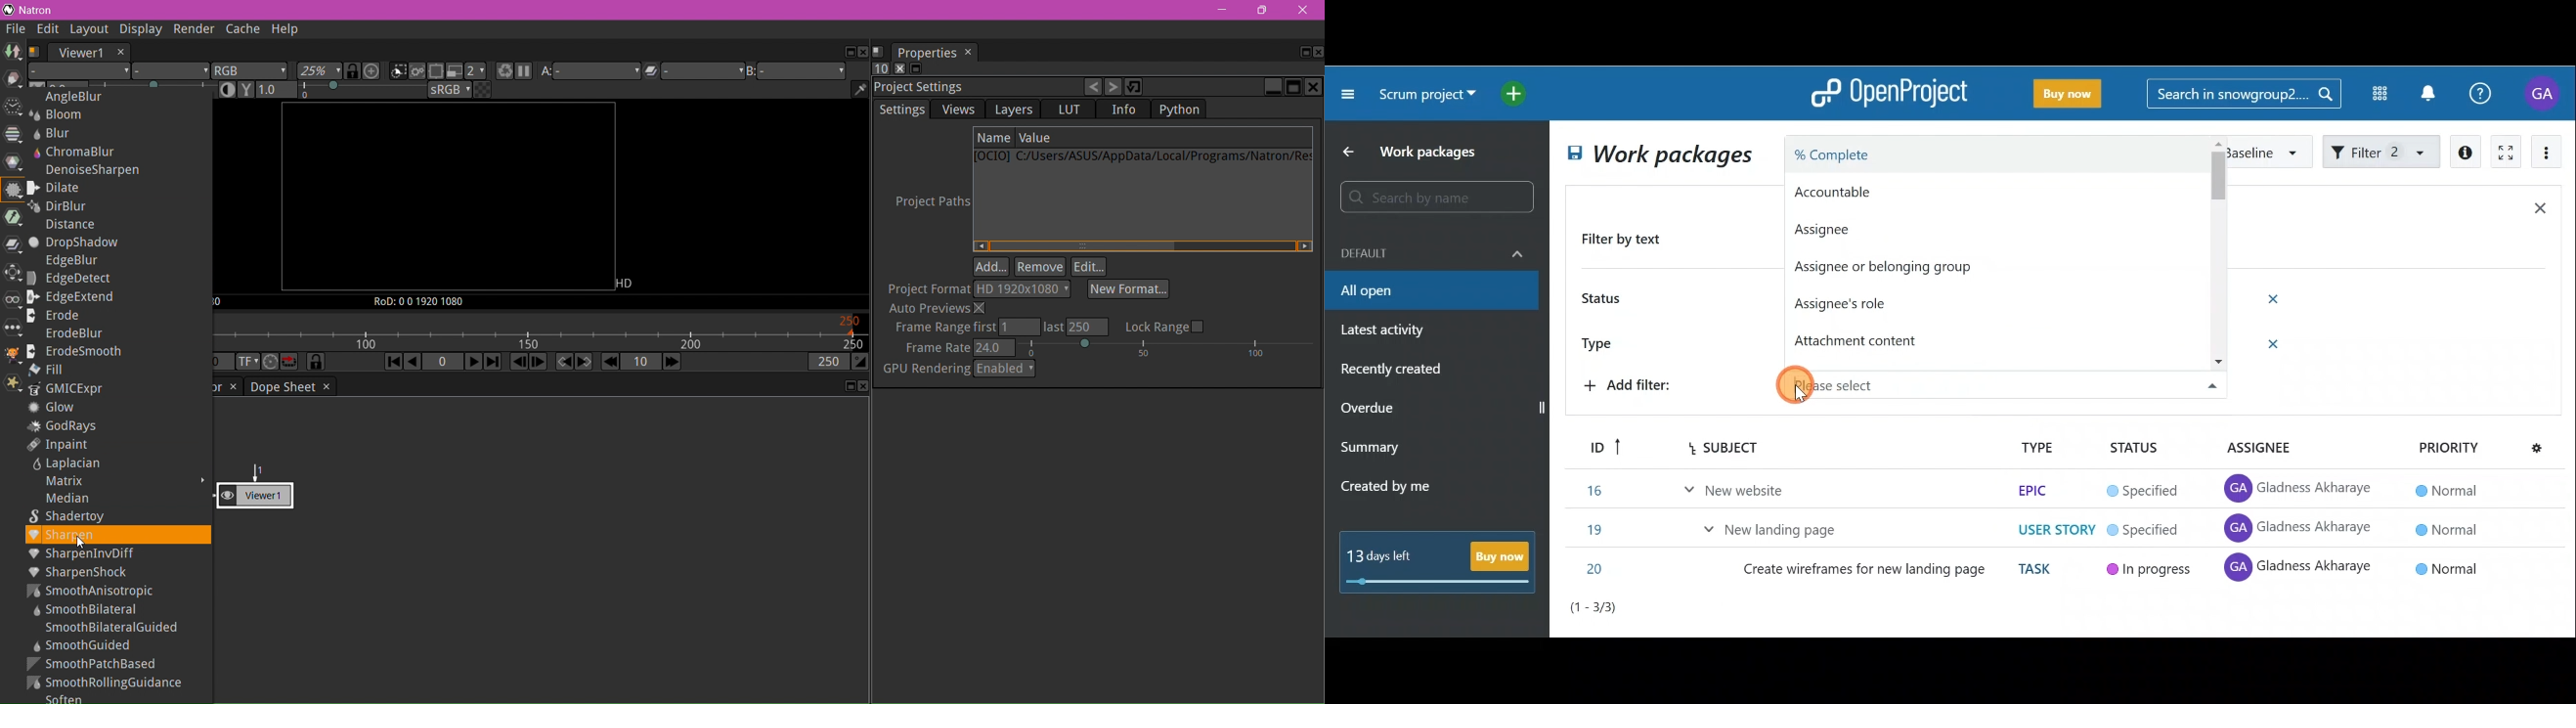 Image resolution: width=2576 pixels, height=728 pixels. Describe the element at coordinates (2301, 489) in the screenshot. I see `(GA) Gladness Akharaye` at that location.